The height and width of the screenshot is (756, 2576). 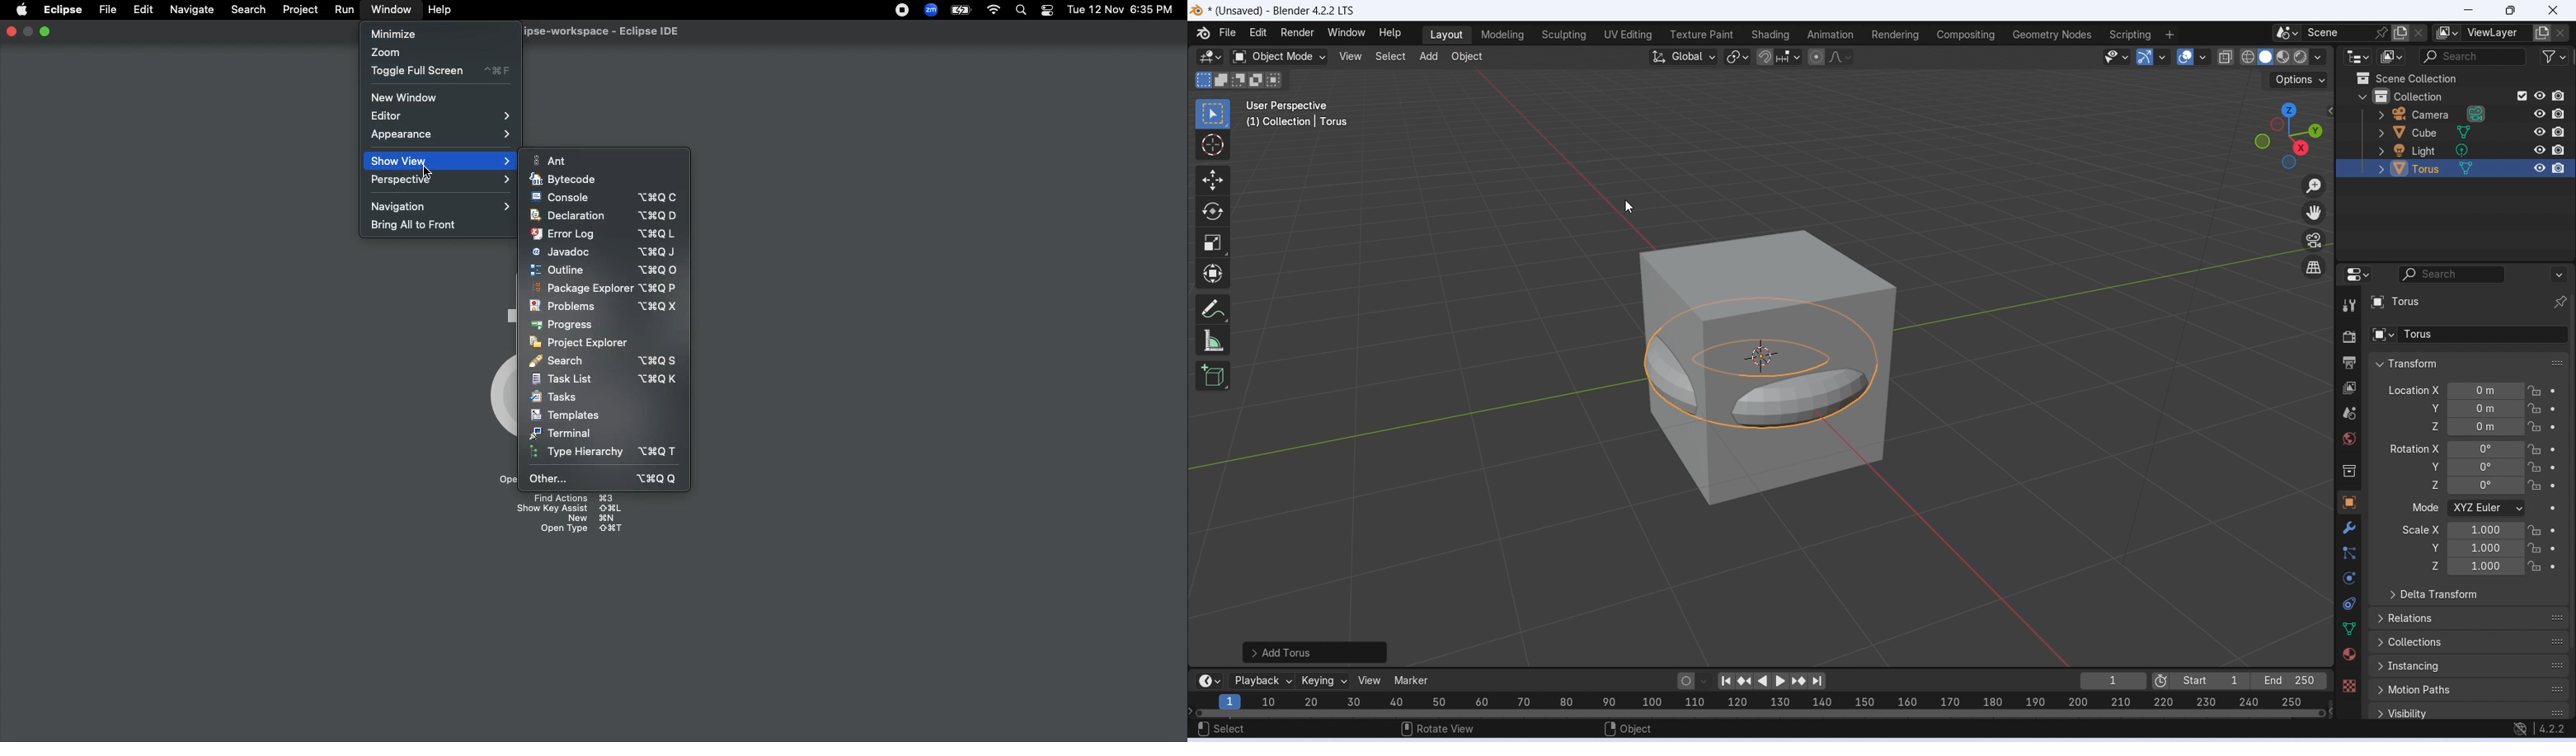 I want to click on Annotate, so click(x=1214, y=309).